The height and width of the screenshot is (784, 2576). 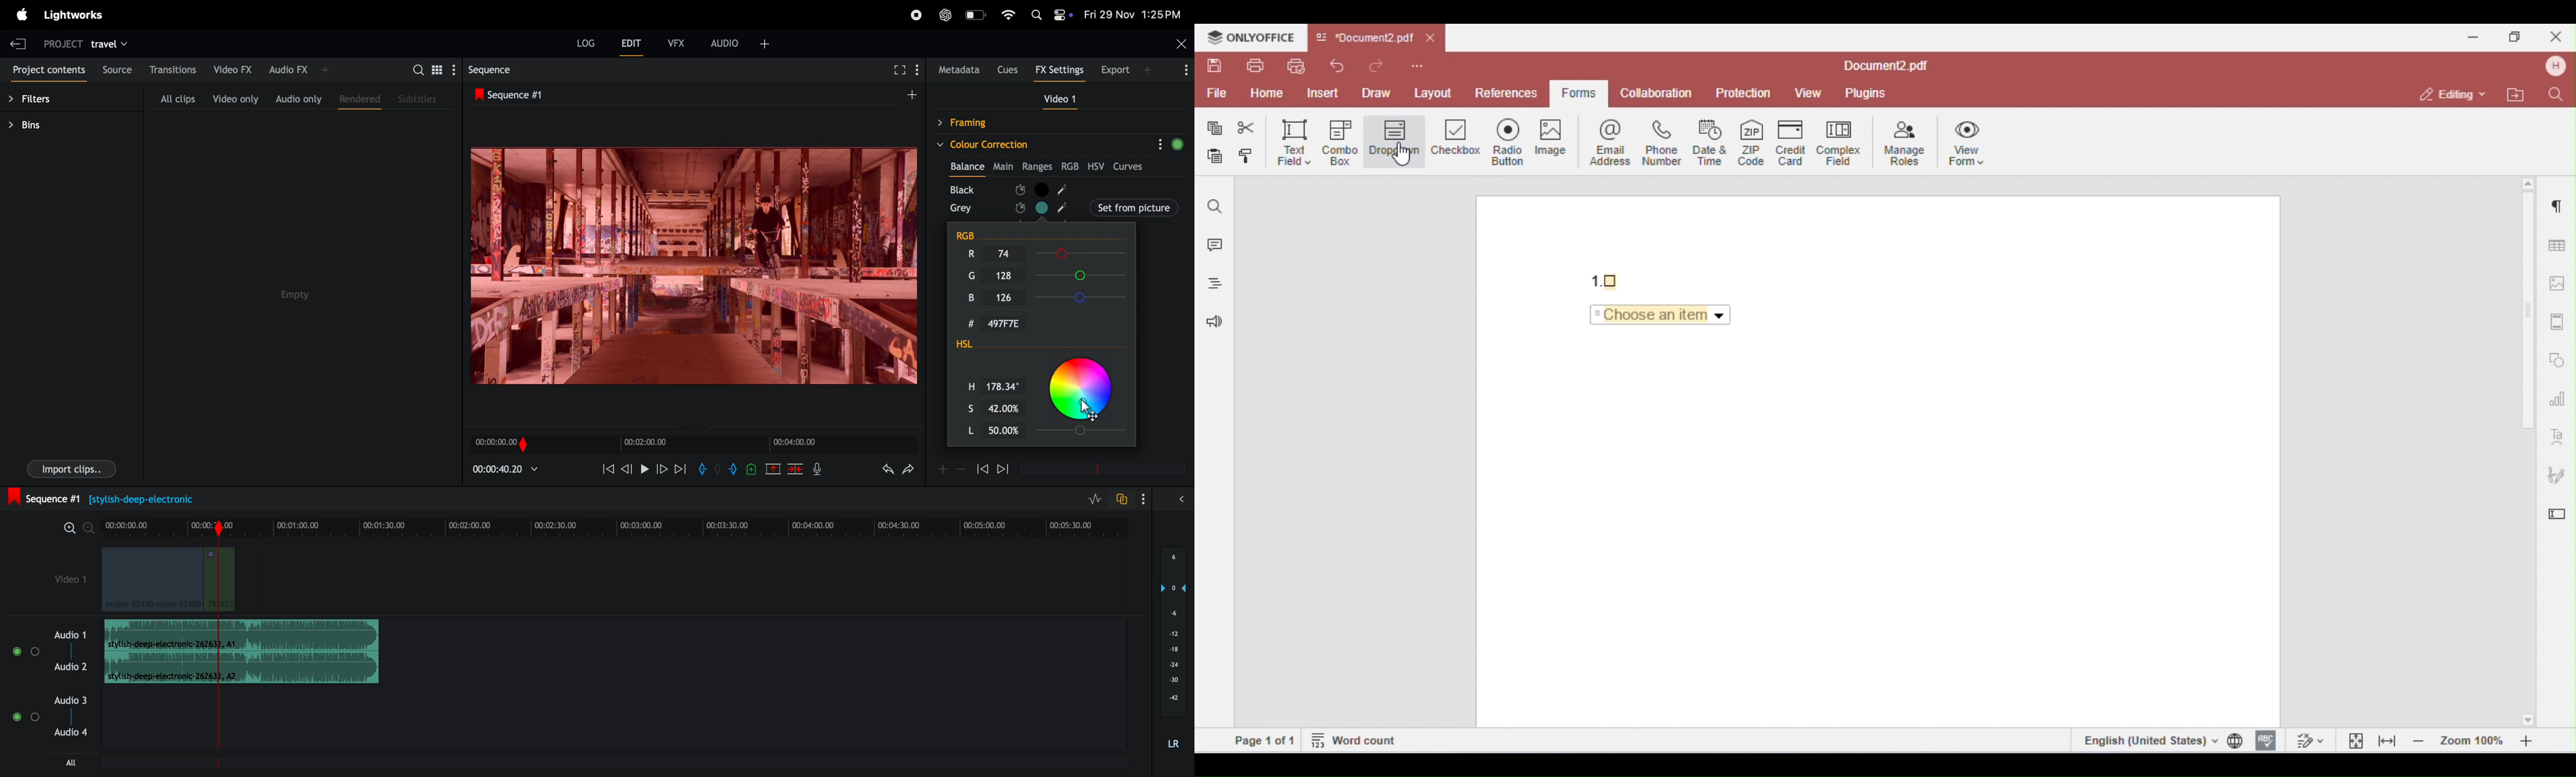 What do you see at coordinates (692, 445) in the screenshot?
I see `time frame` at bounding box center [692, 445].